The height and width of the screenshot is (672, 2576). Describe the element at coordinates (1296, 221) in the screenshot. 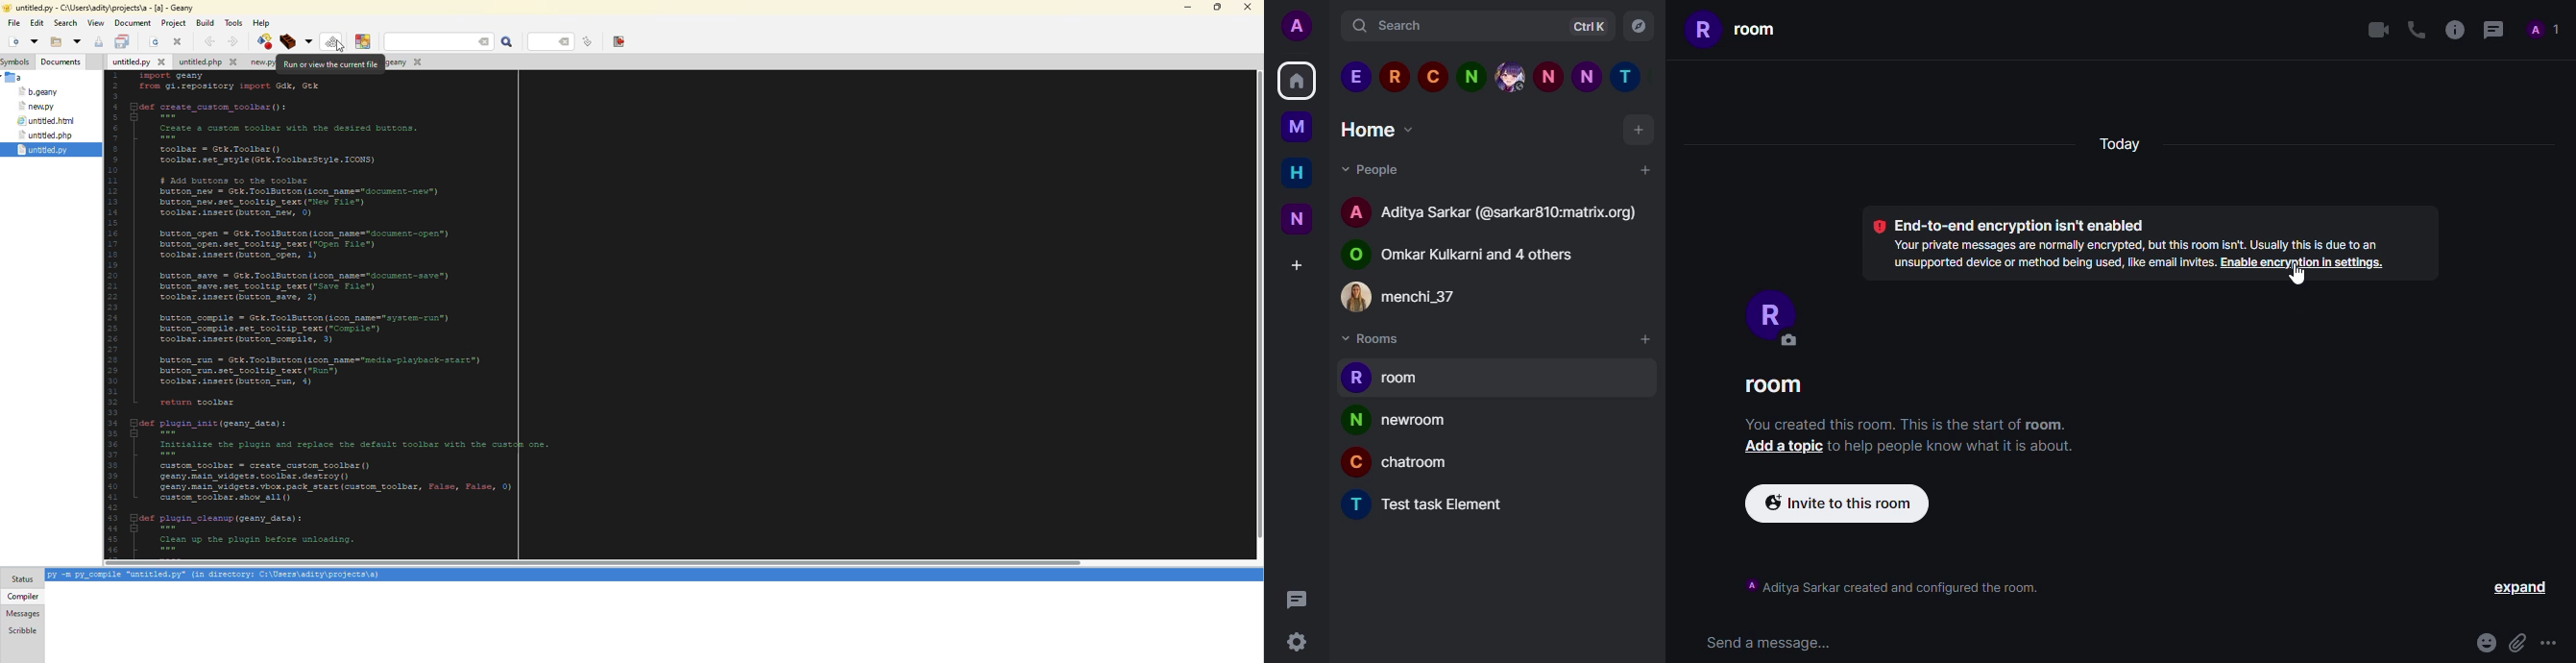

I see `New` at that location.